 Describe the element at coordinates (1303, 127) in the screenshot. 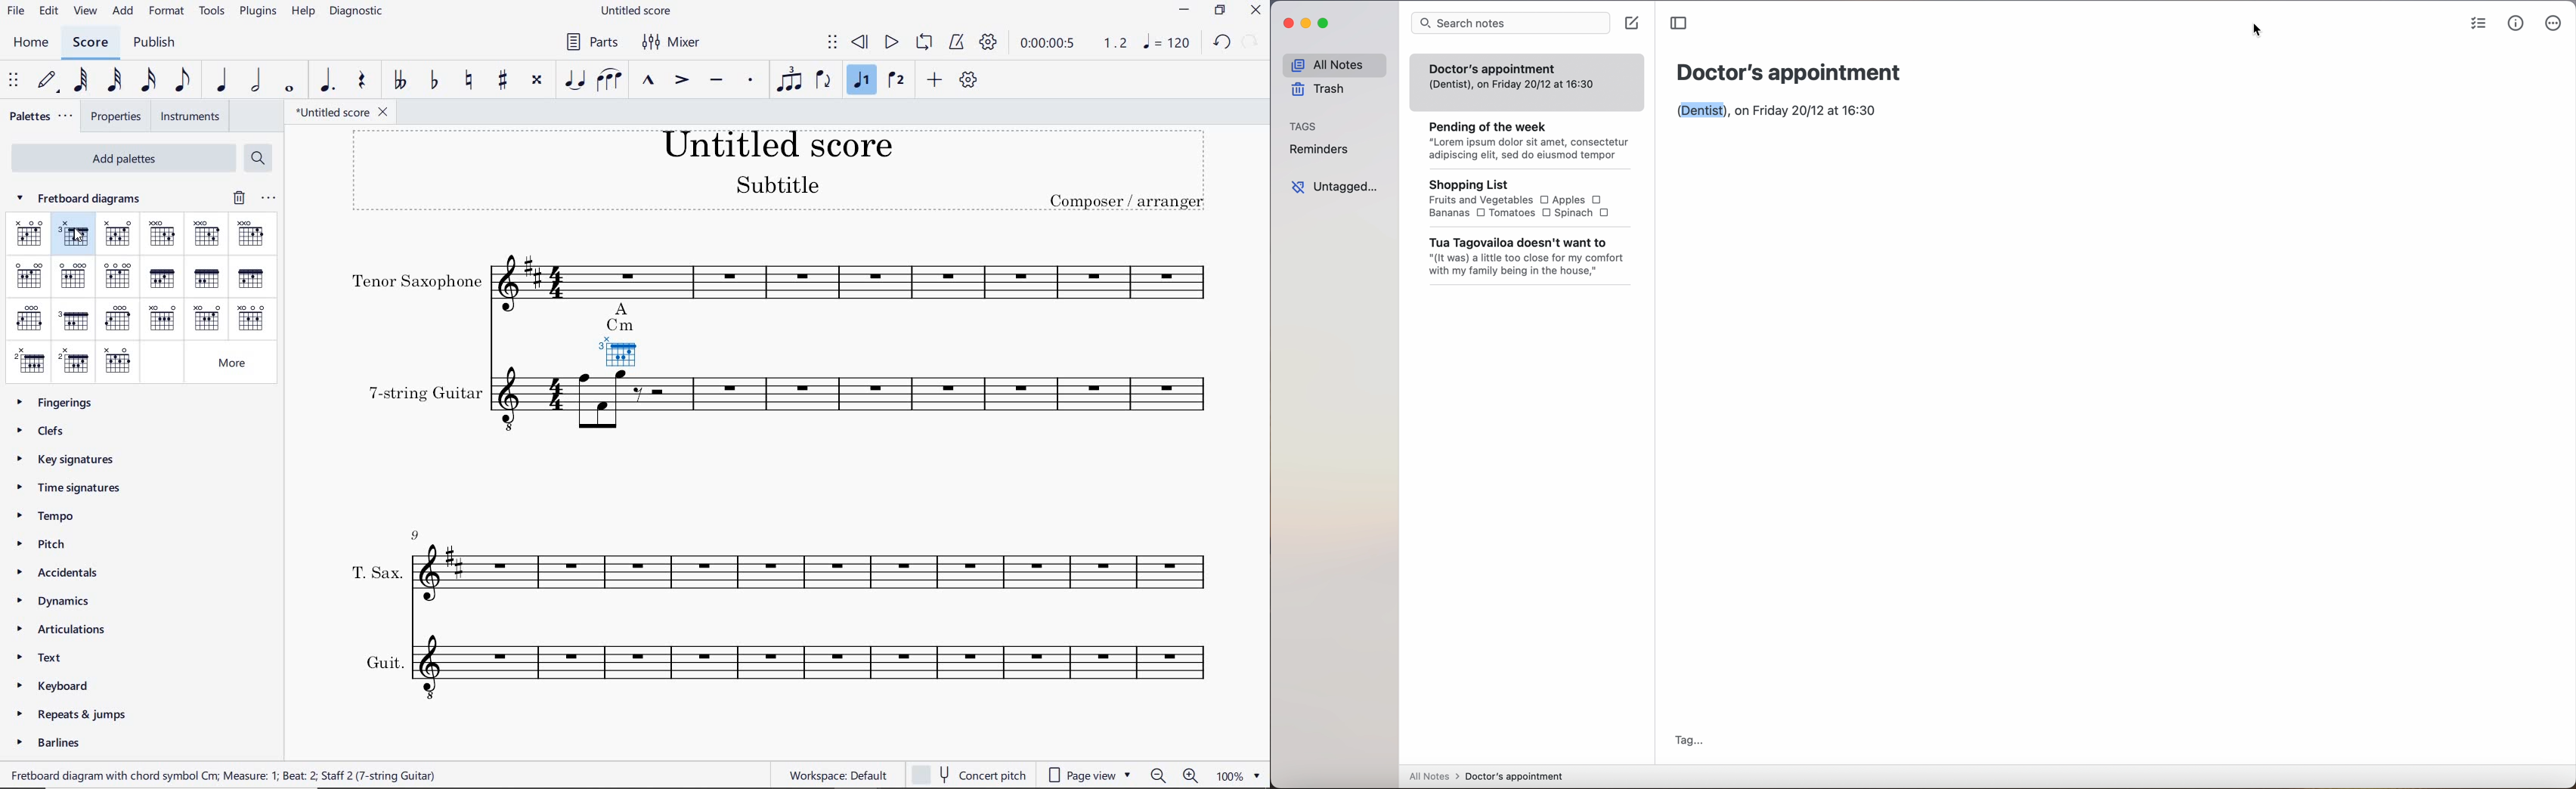

I see `tags` at that location.